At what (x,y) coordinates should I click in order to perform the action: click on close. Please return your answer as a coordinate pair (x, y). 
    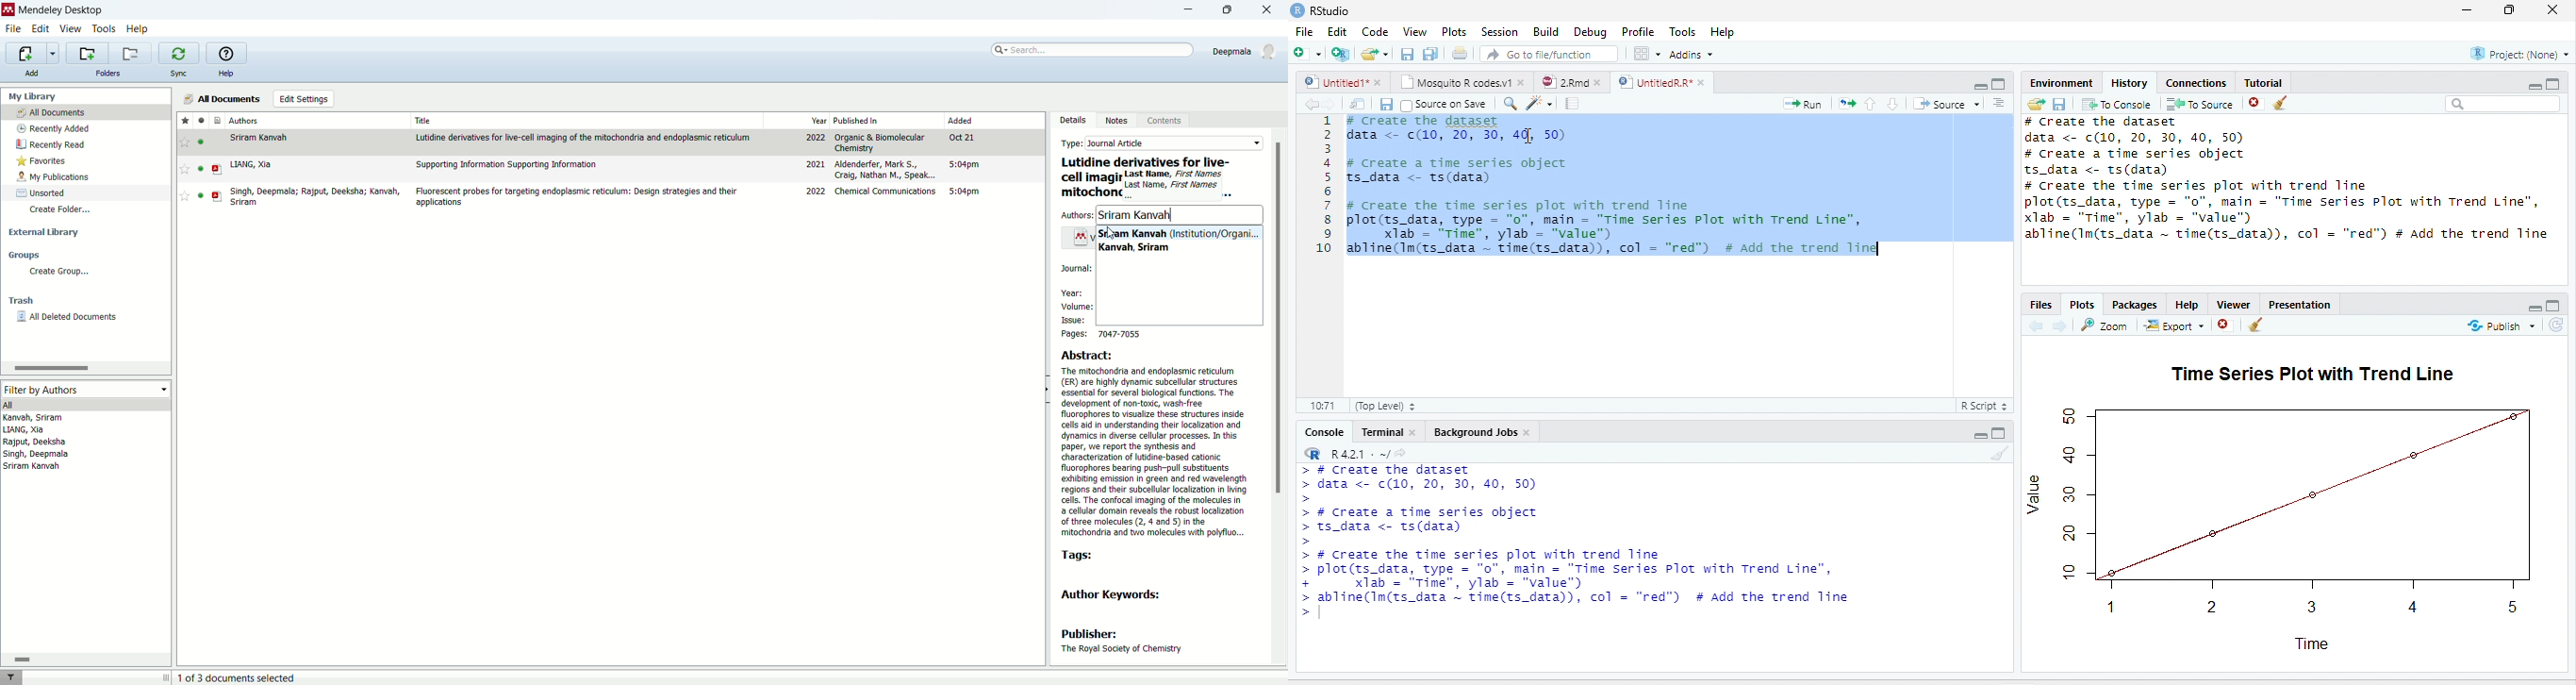
    Looking at the image, I should click on (1527, 432).